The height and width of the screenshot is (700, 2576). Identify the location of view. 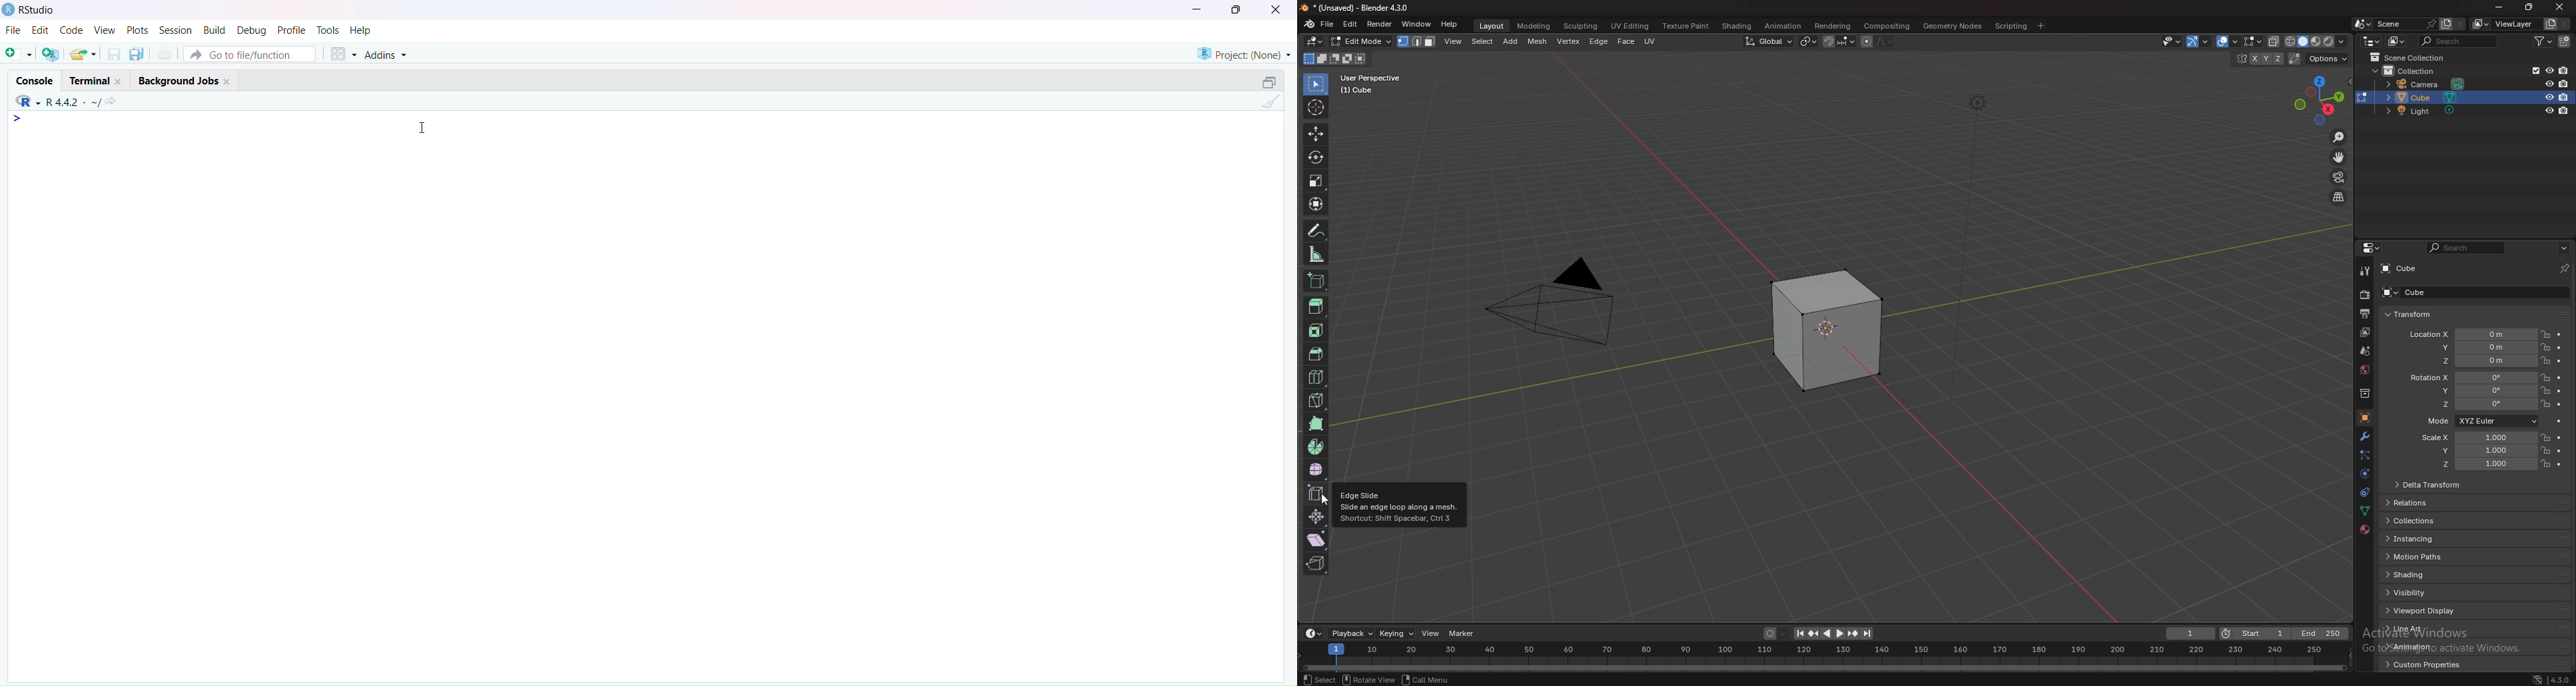
(1417, 40).